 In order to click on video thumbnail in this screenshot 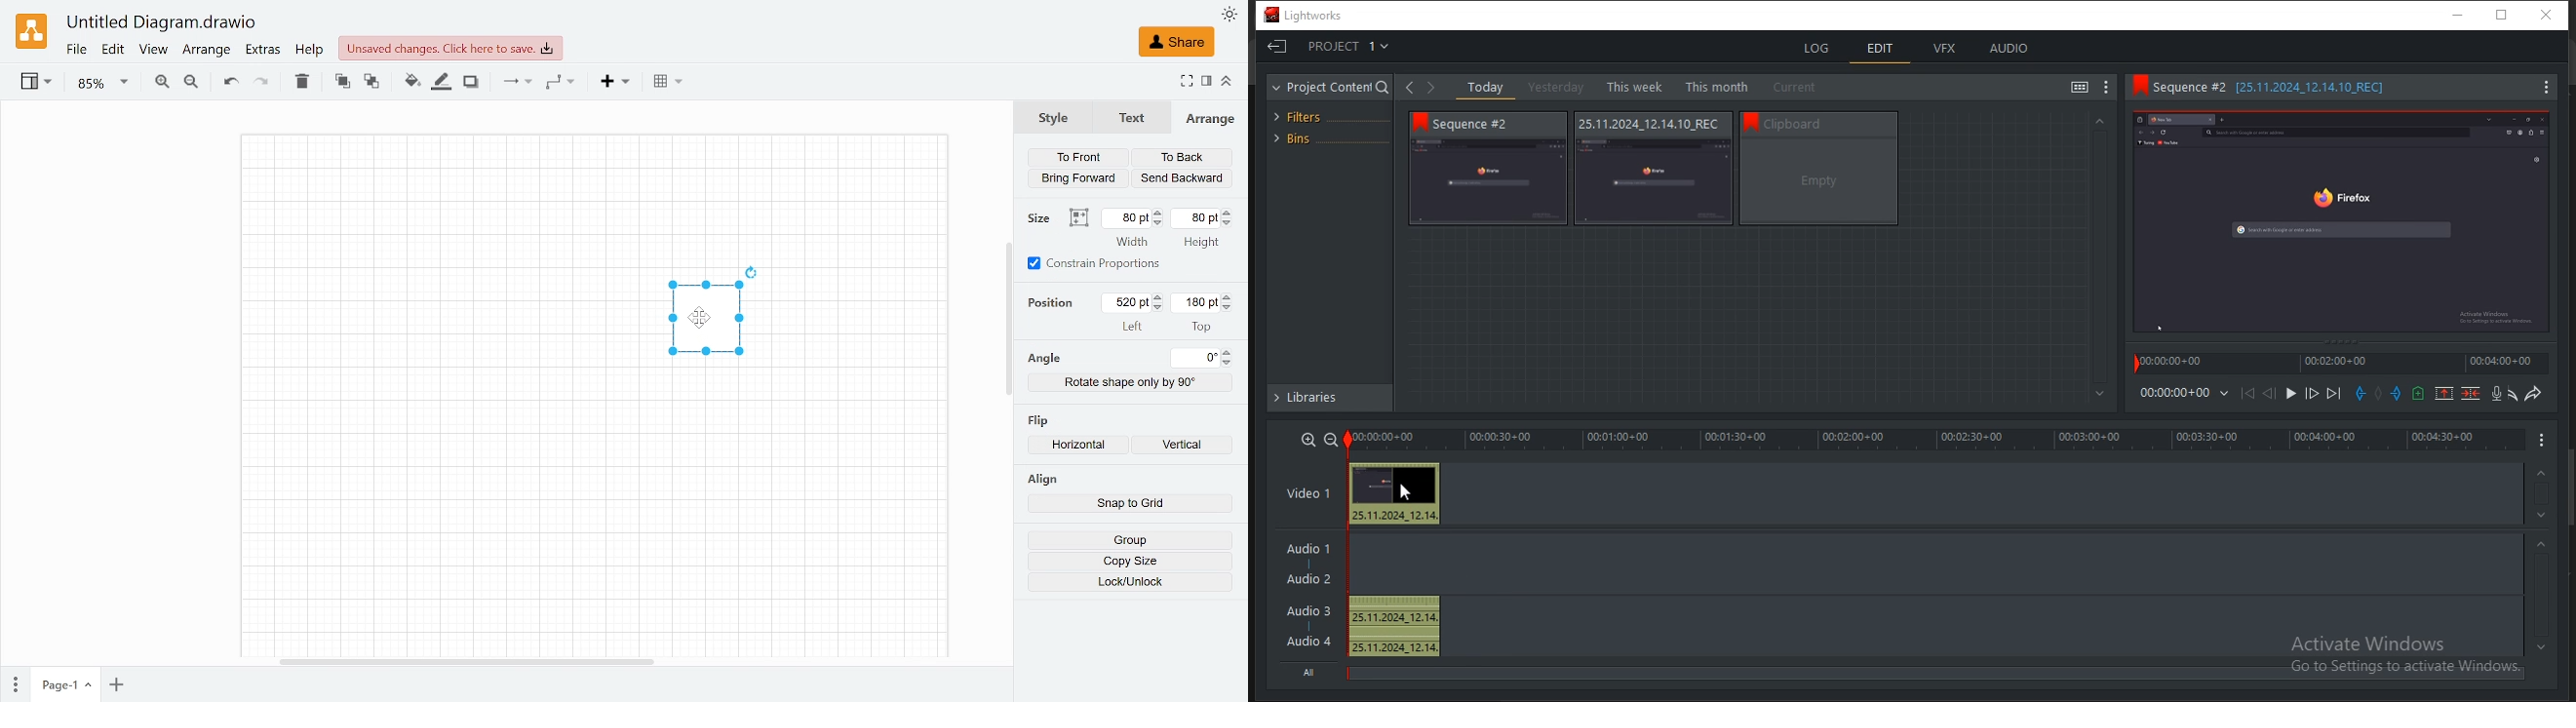, I will do `click(1490, 181)`.